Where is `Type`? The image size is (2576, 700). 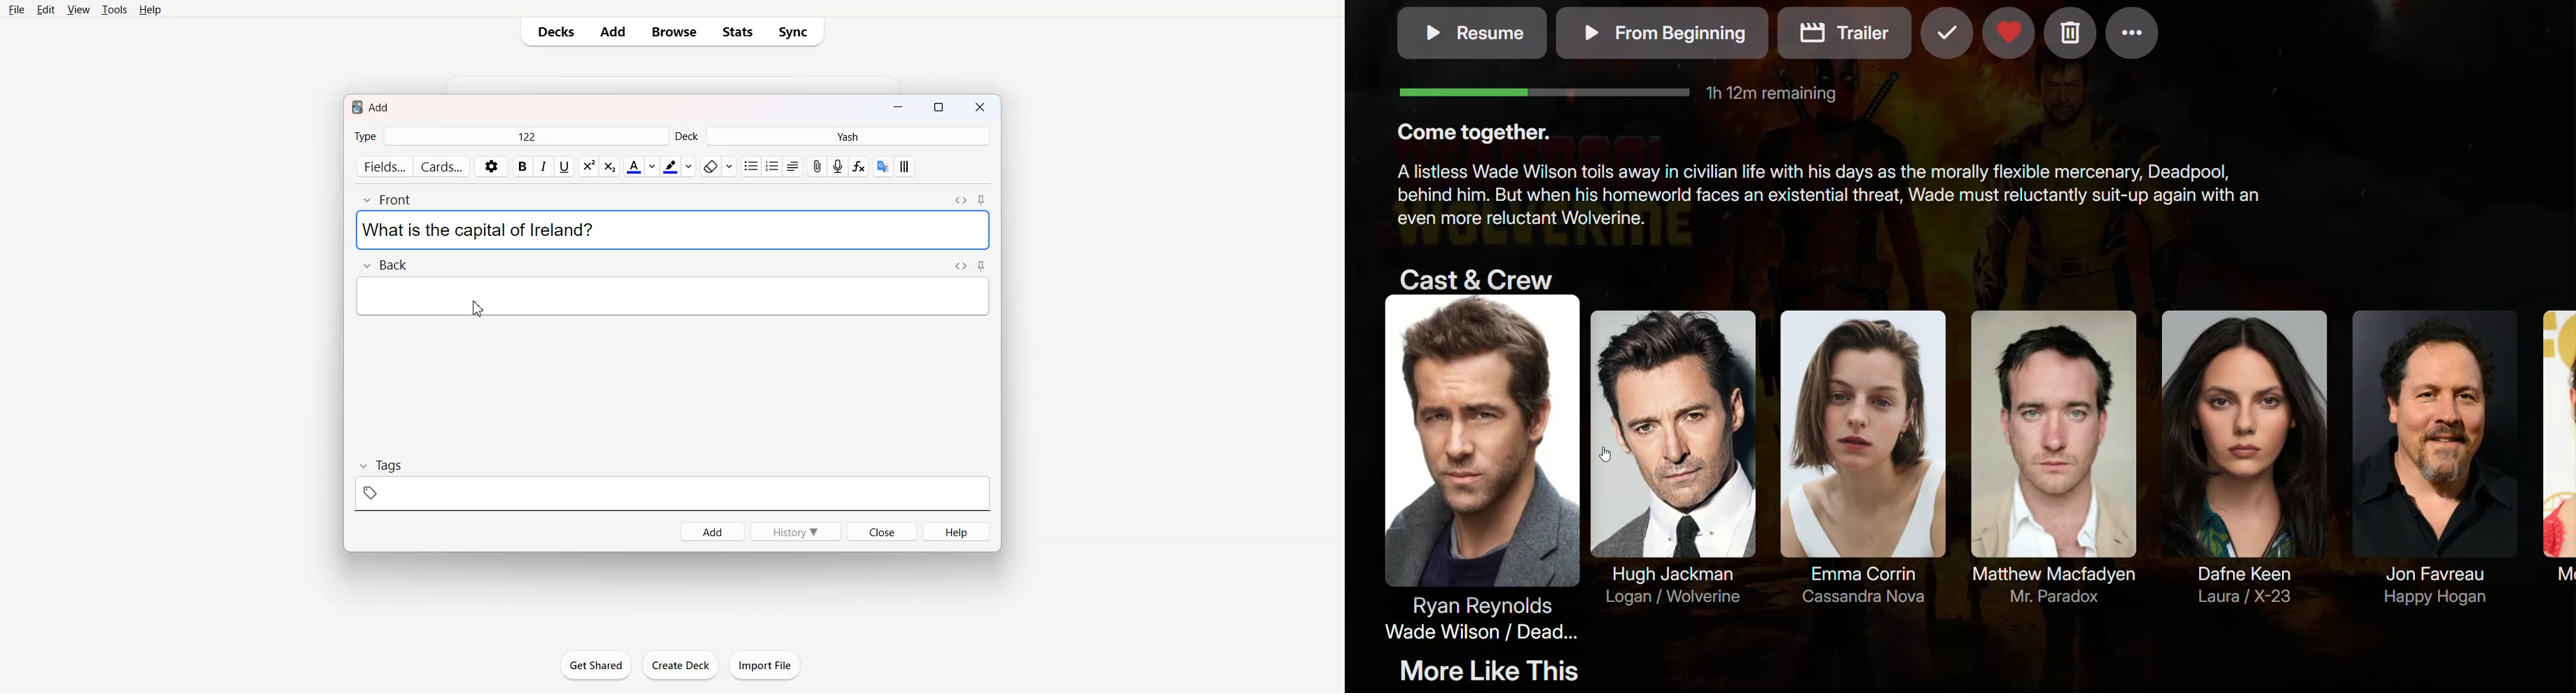
Type is located at coordinates (510, 137).